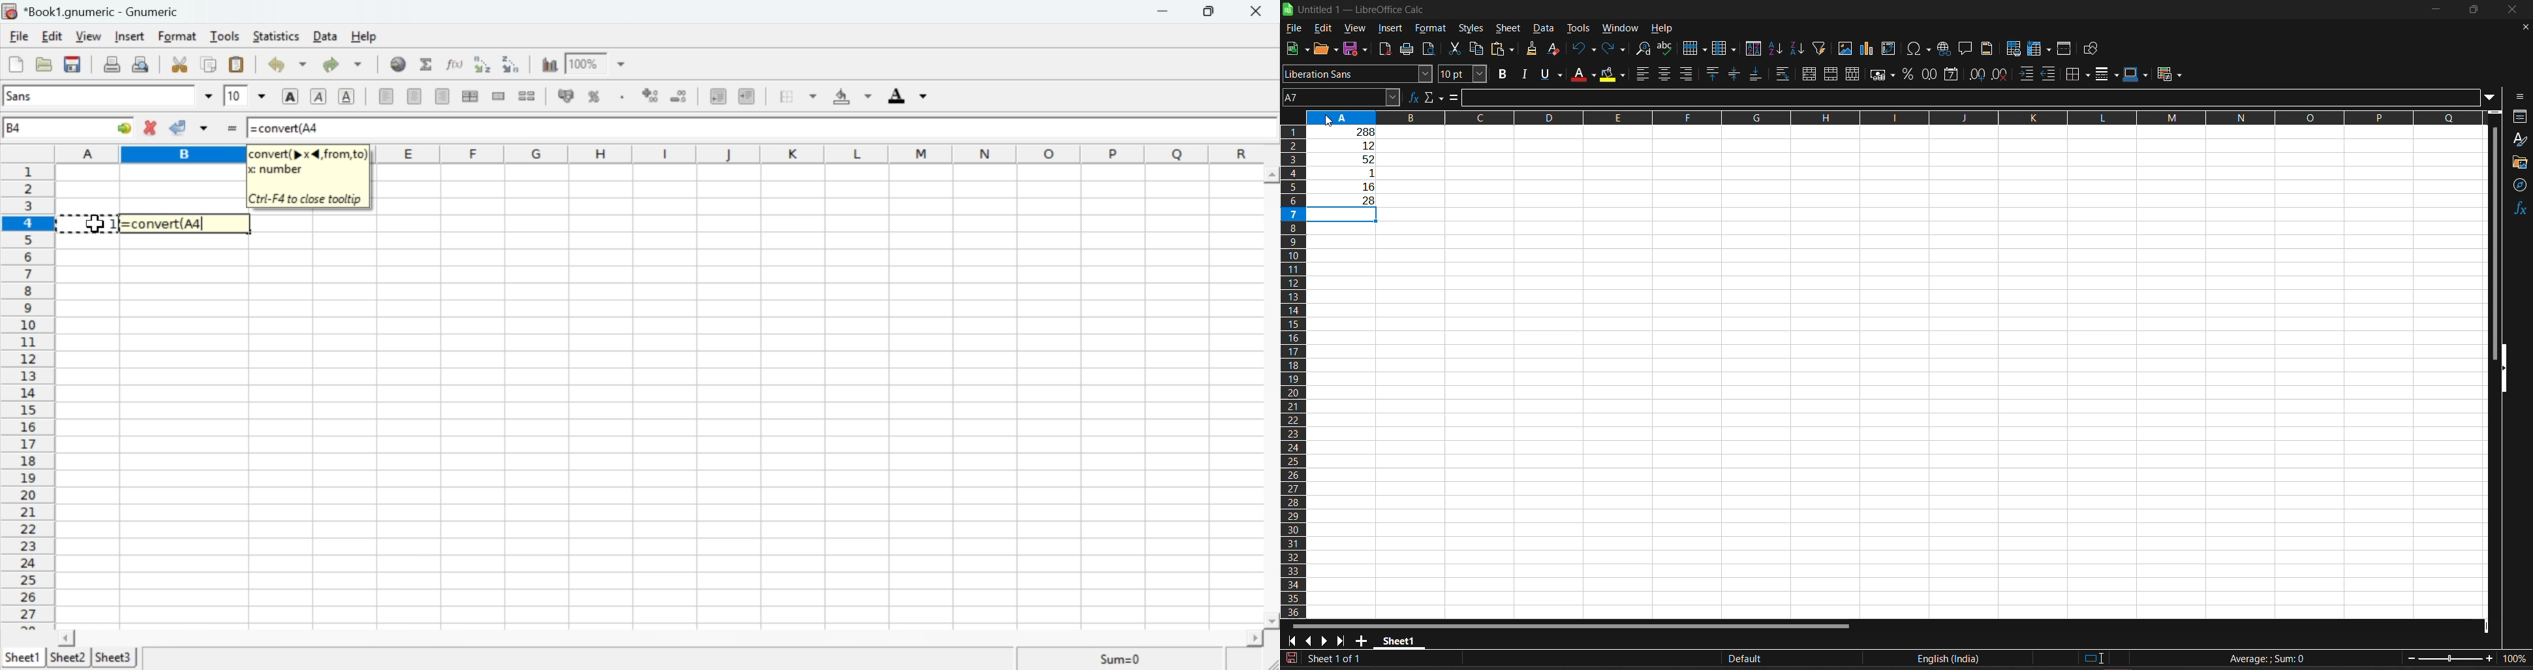 This screenshot has height=672, width=2548. Describe the element at coordinates (1889, 49) in the screenshot. I see `insert or edit pivot table` at that location.